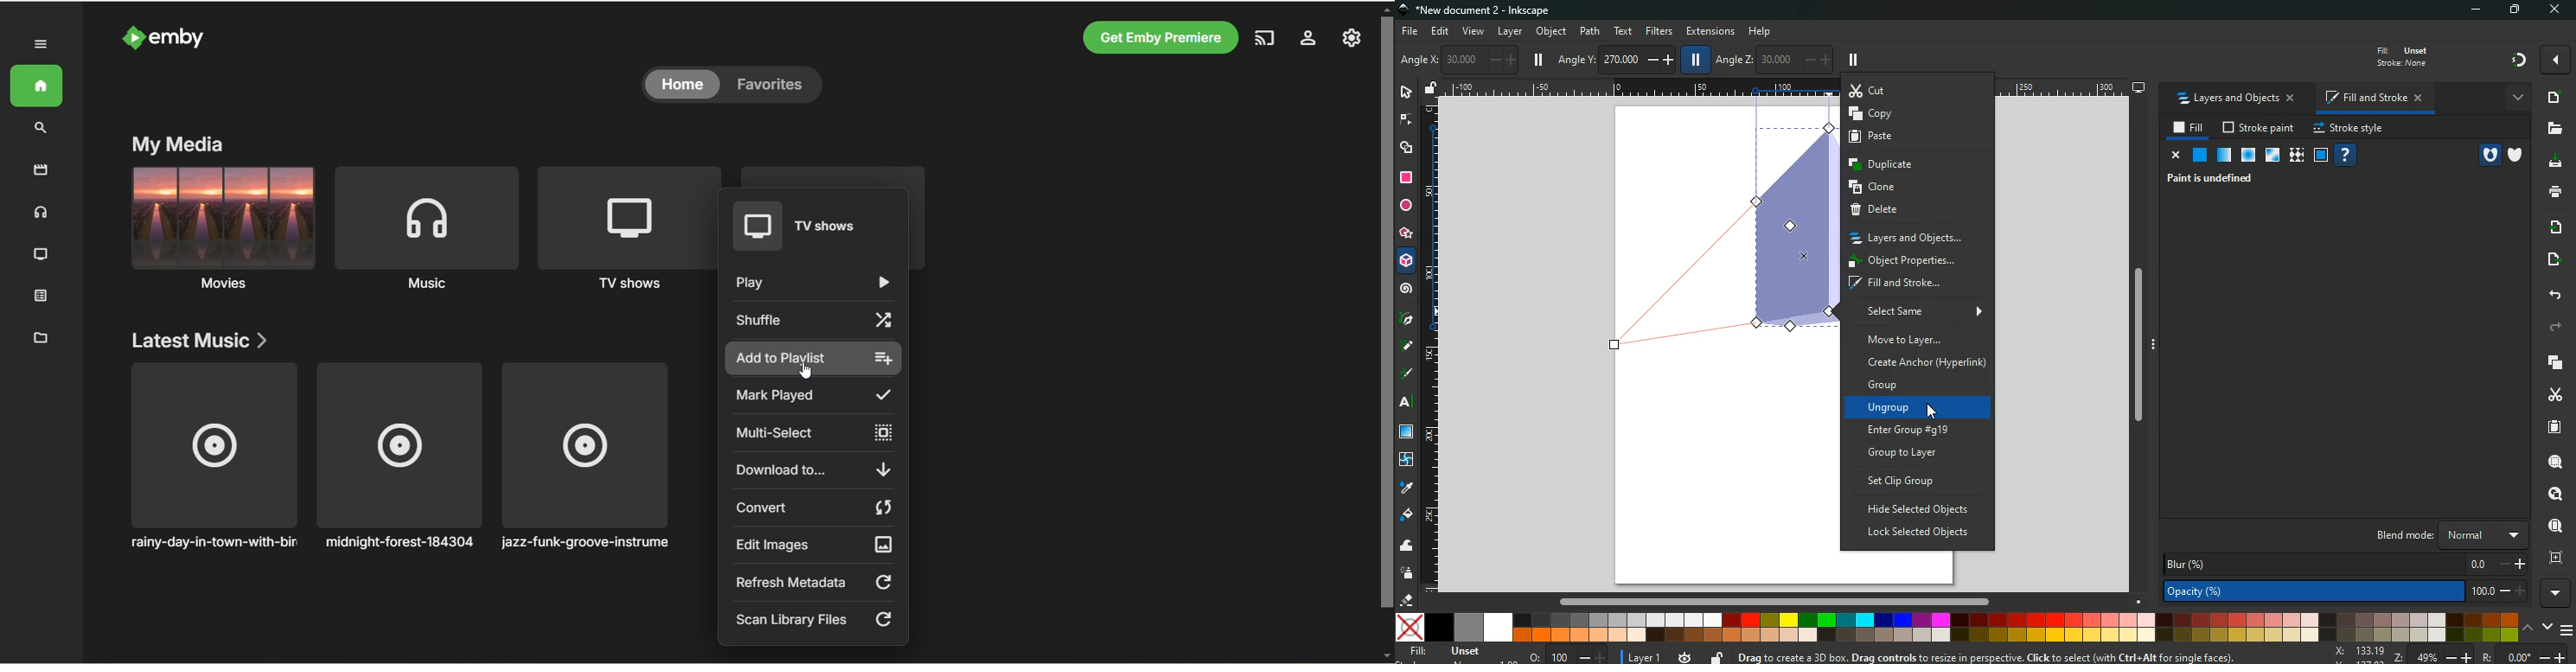 The image size is (2576, 672). I want to click on fill, so click(2189, 128).